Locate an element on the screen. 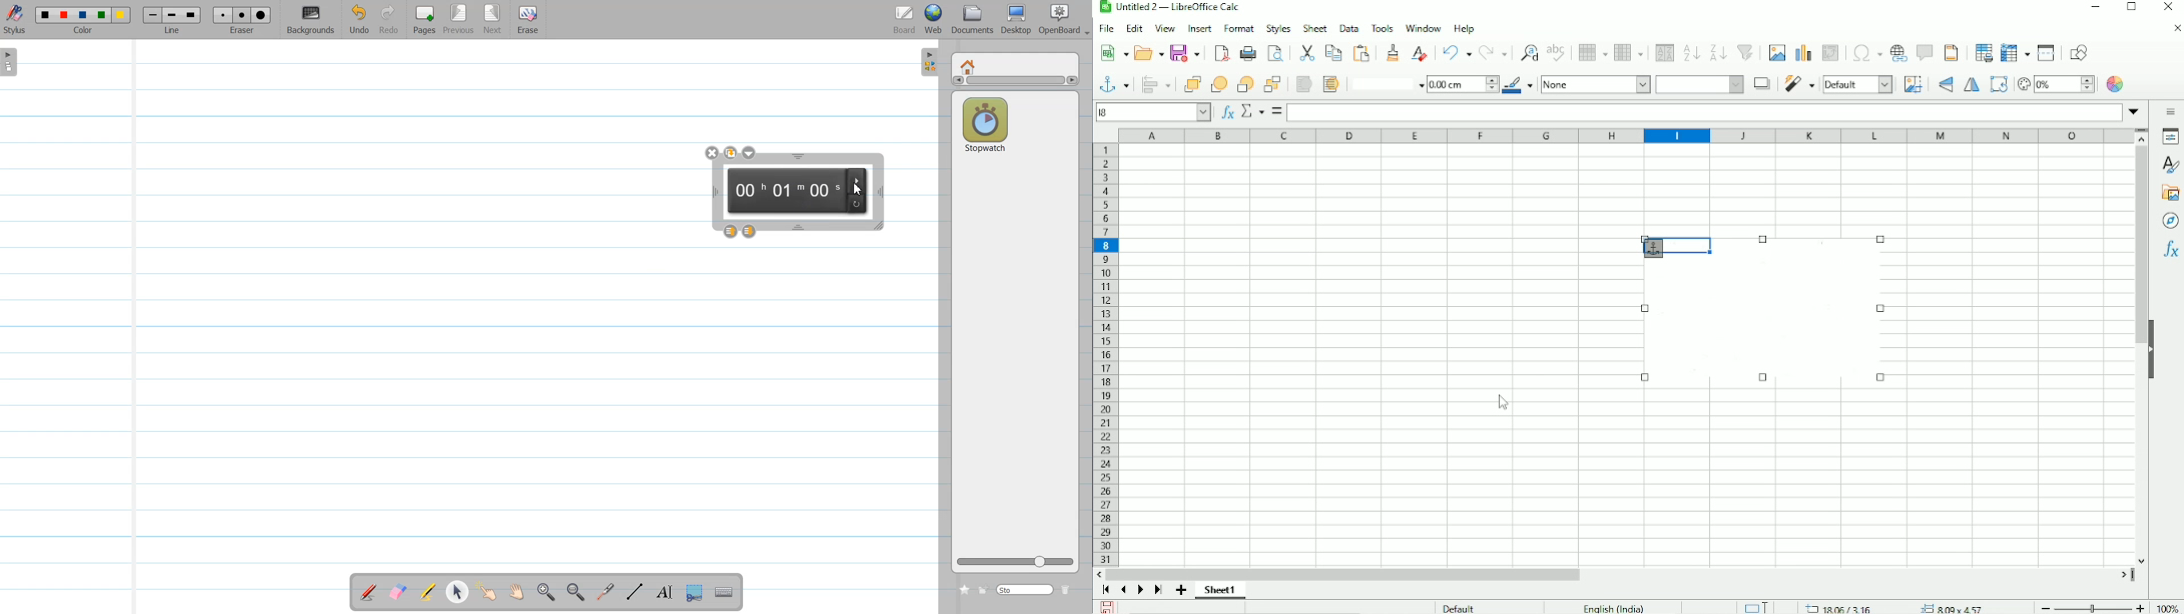  Stop watch is located at coordinates (985, 122).